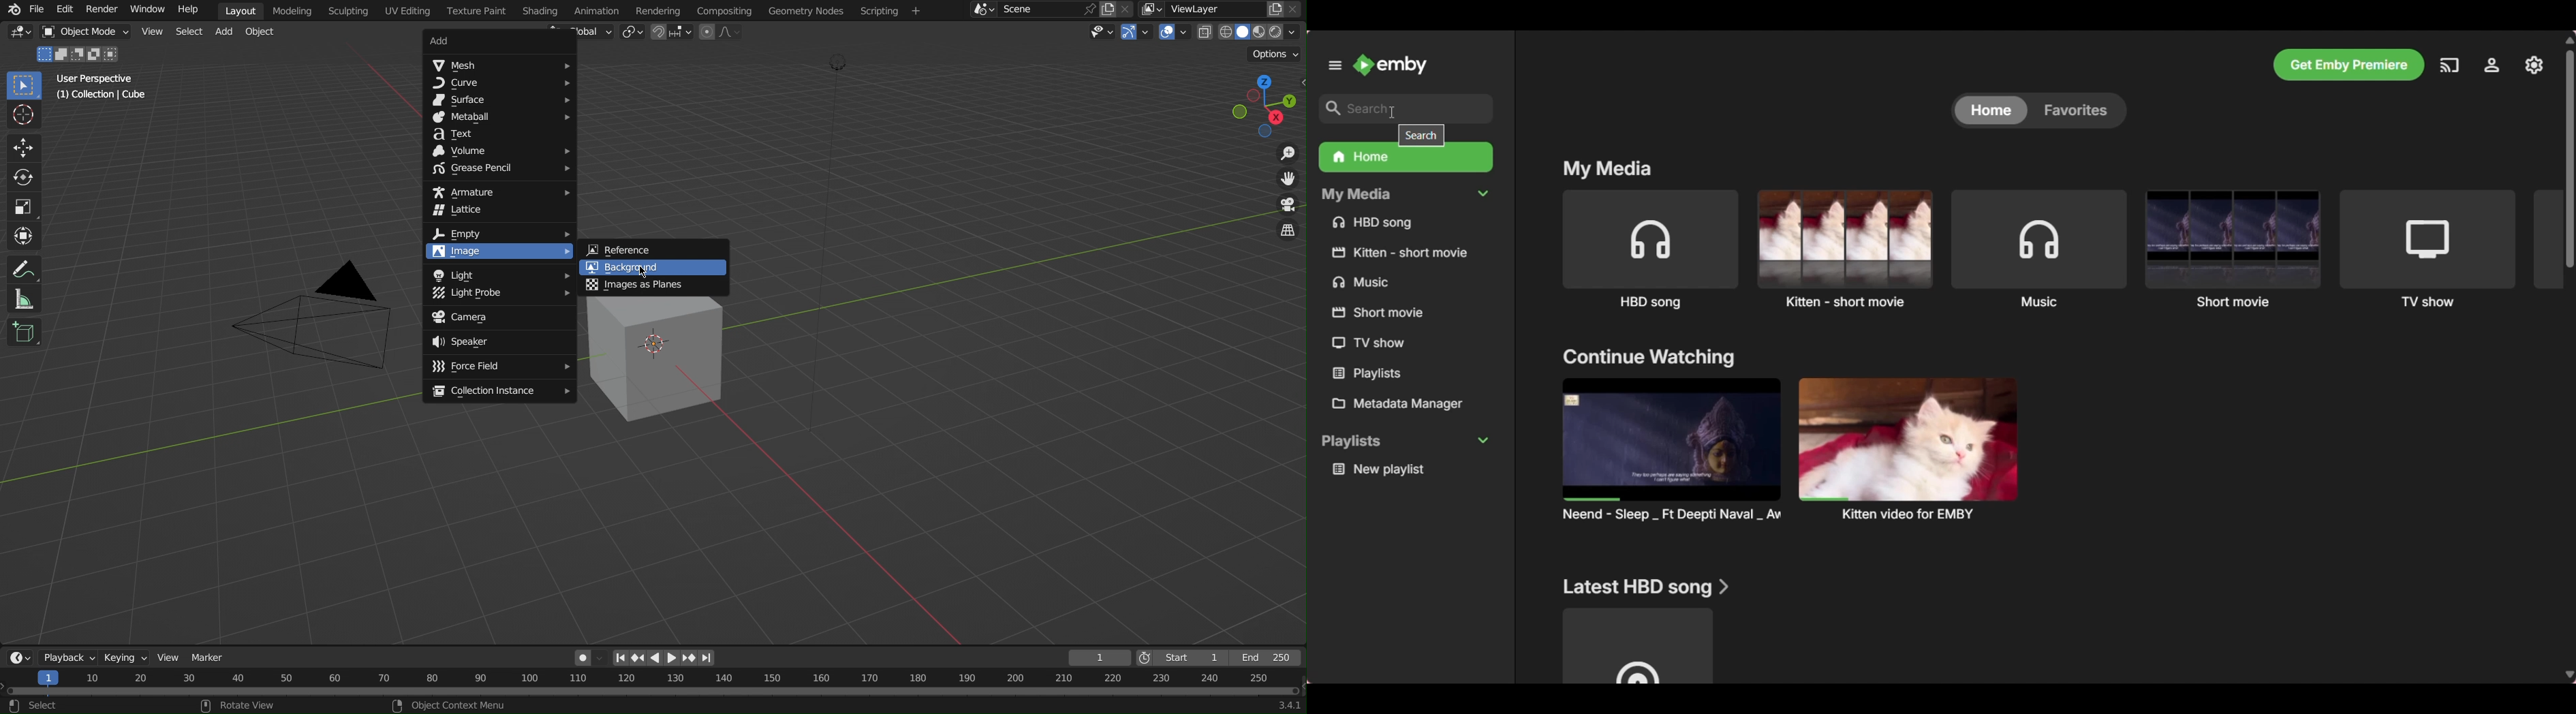  I want to click on Unpin left panel, so click(1336, 65).